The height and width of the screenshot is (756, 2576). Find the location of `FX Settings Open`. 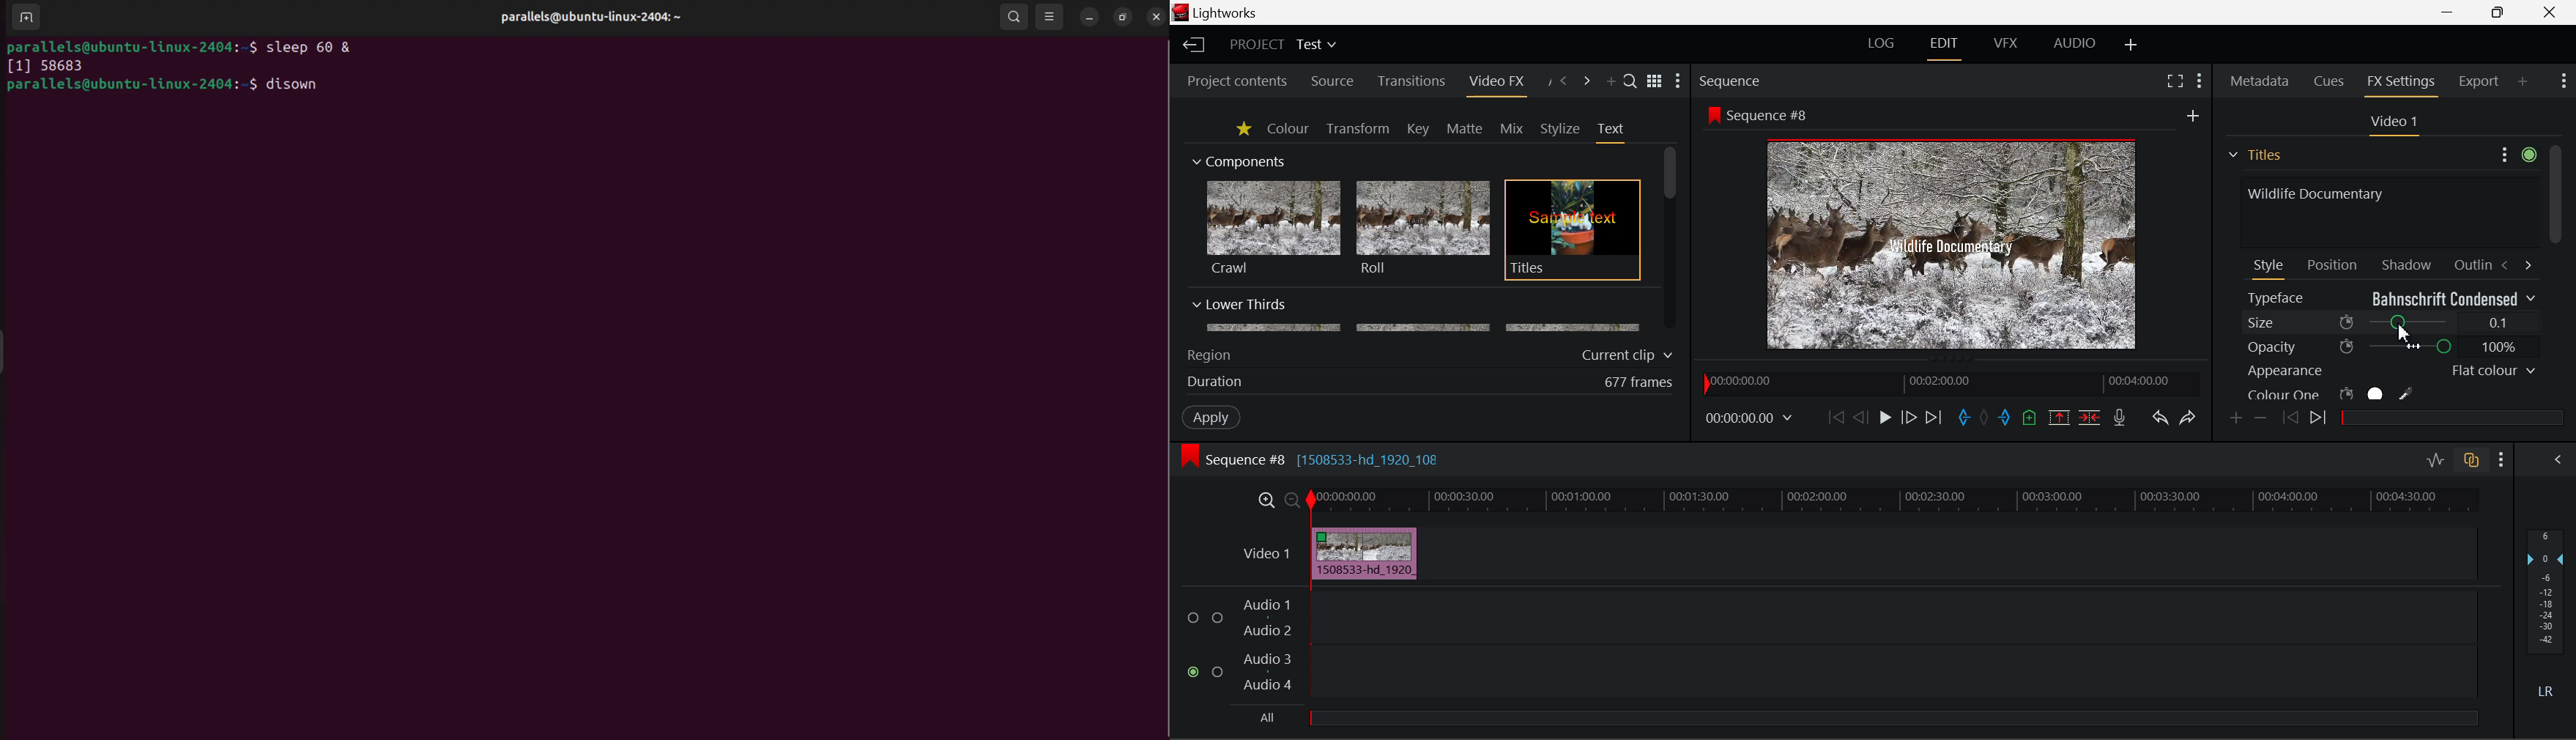

FX Settings Open is located at coordinates (2403, 84).